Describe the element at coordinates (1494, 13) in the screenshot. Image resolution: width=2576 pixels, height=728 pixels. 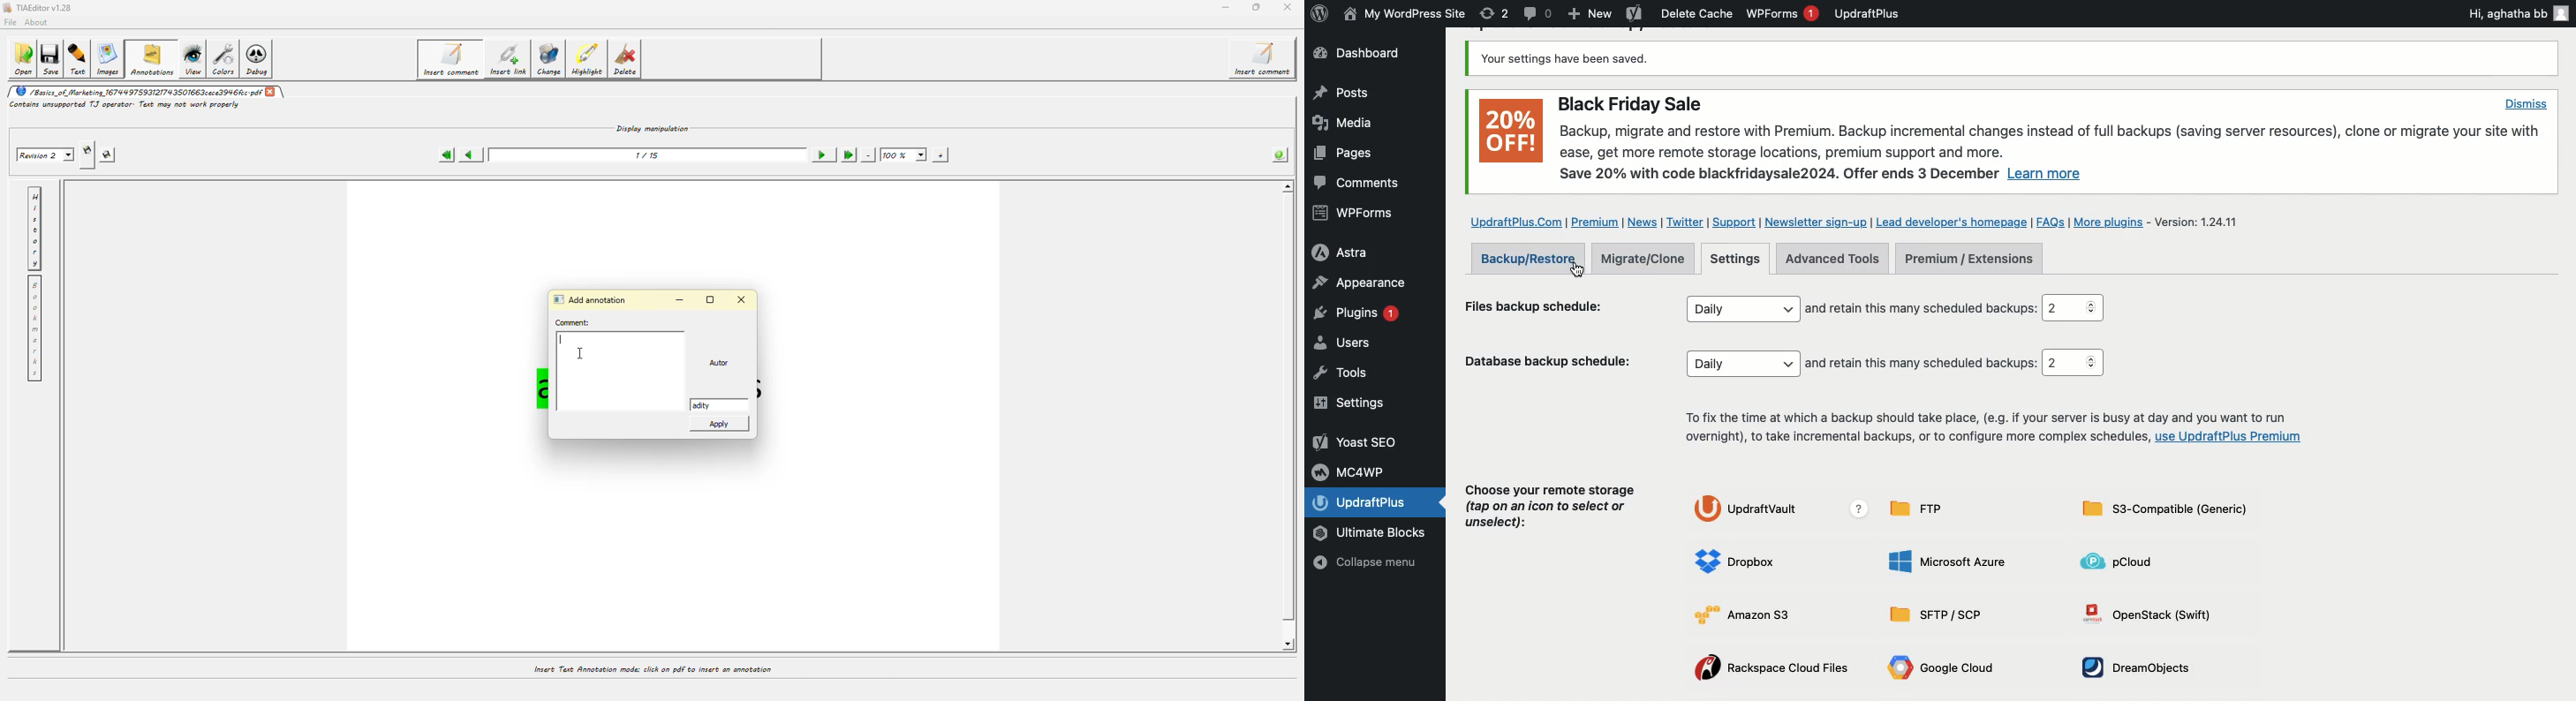
I see `Revision` at that location.